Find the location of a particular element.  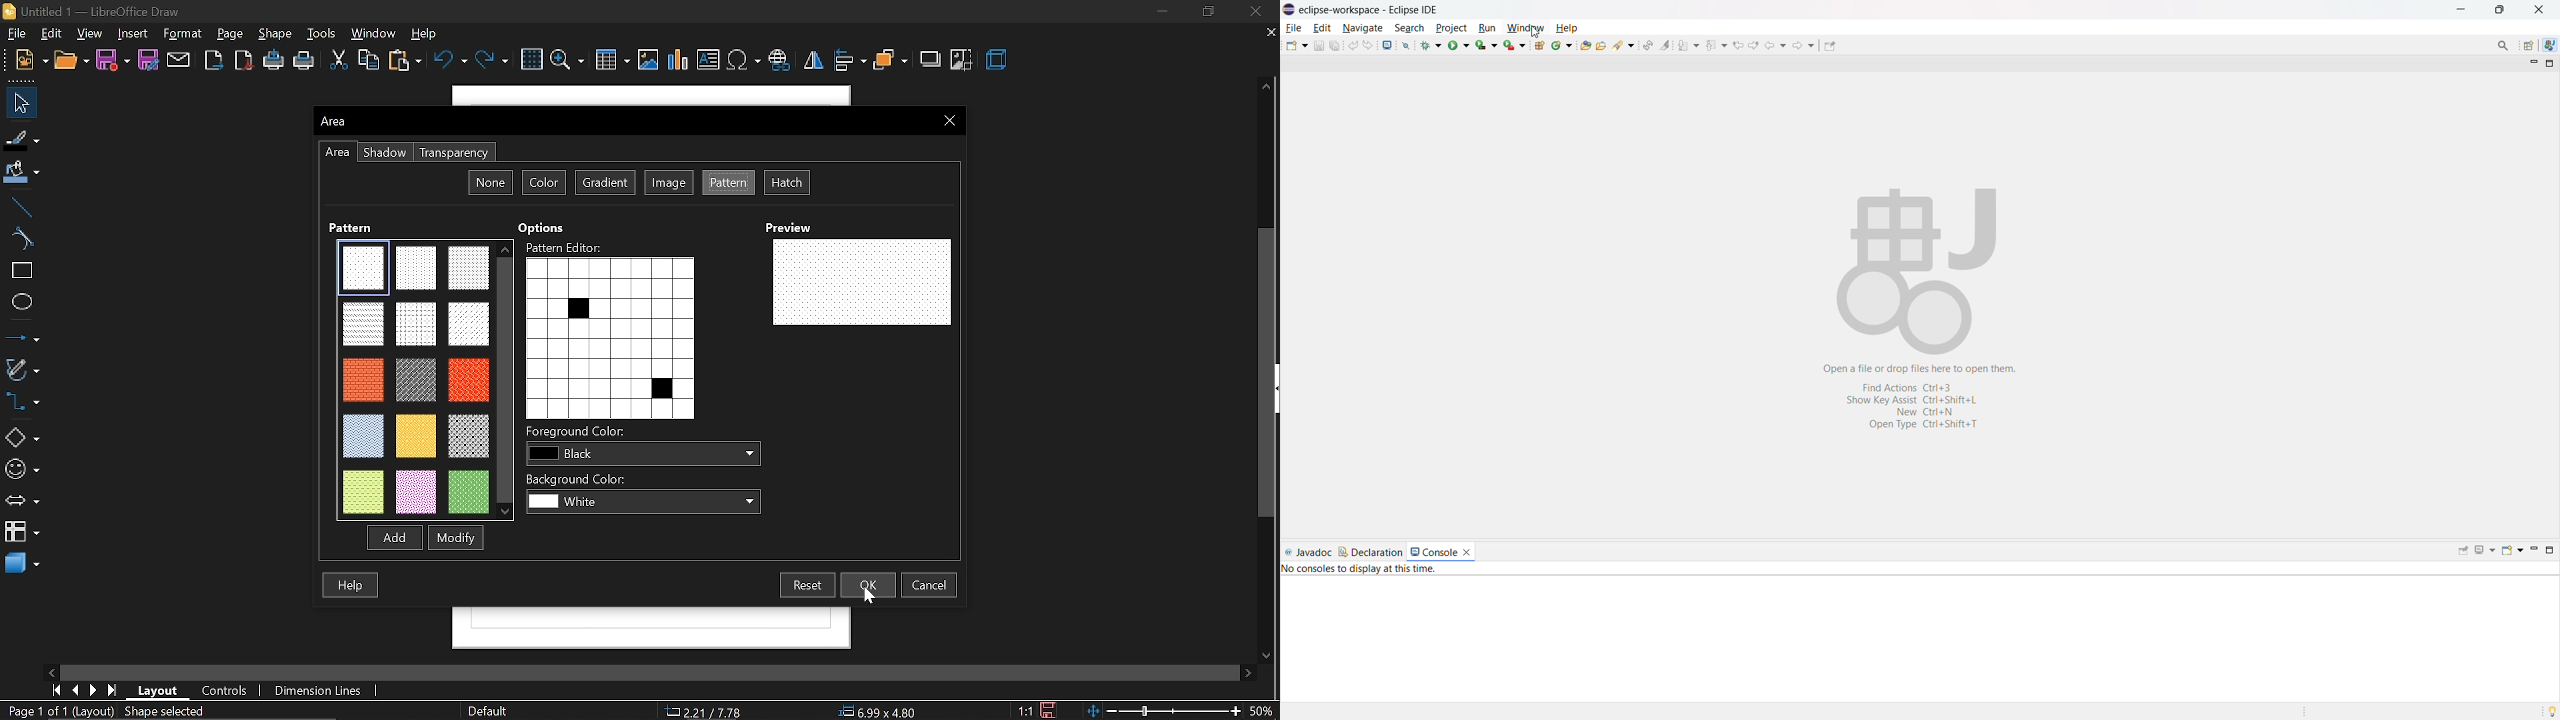

arrow is located at coordinates (20, 502).